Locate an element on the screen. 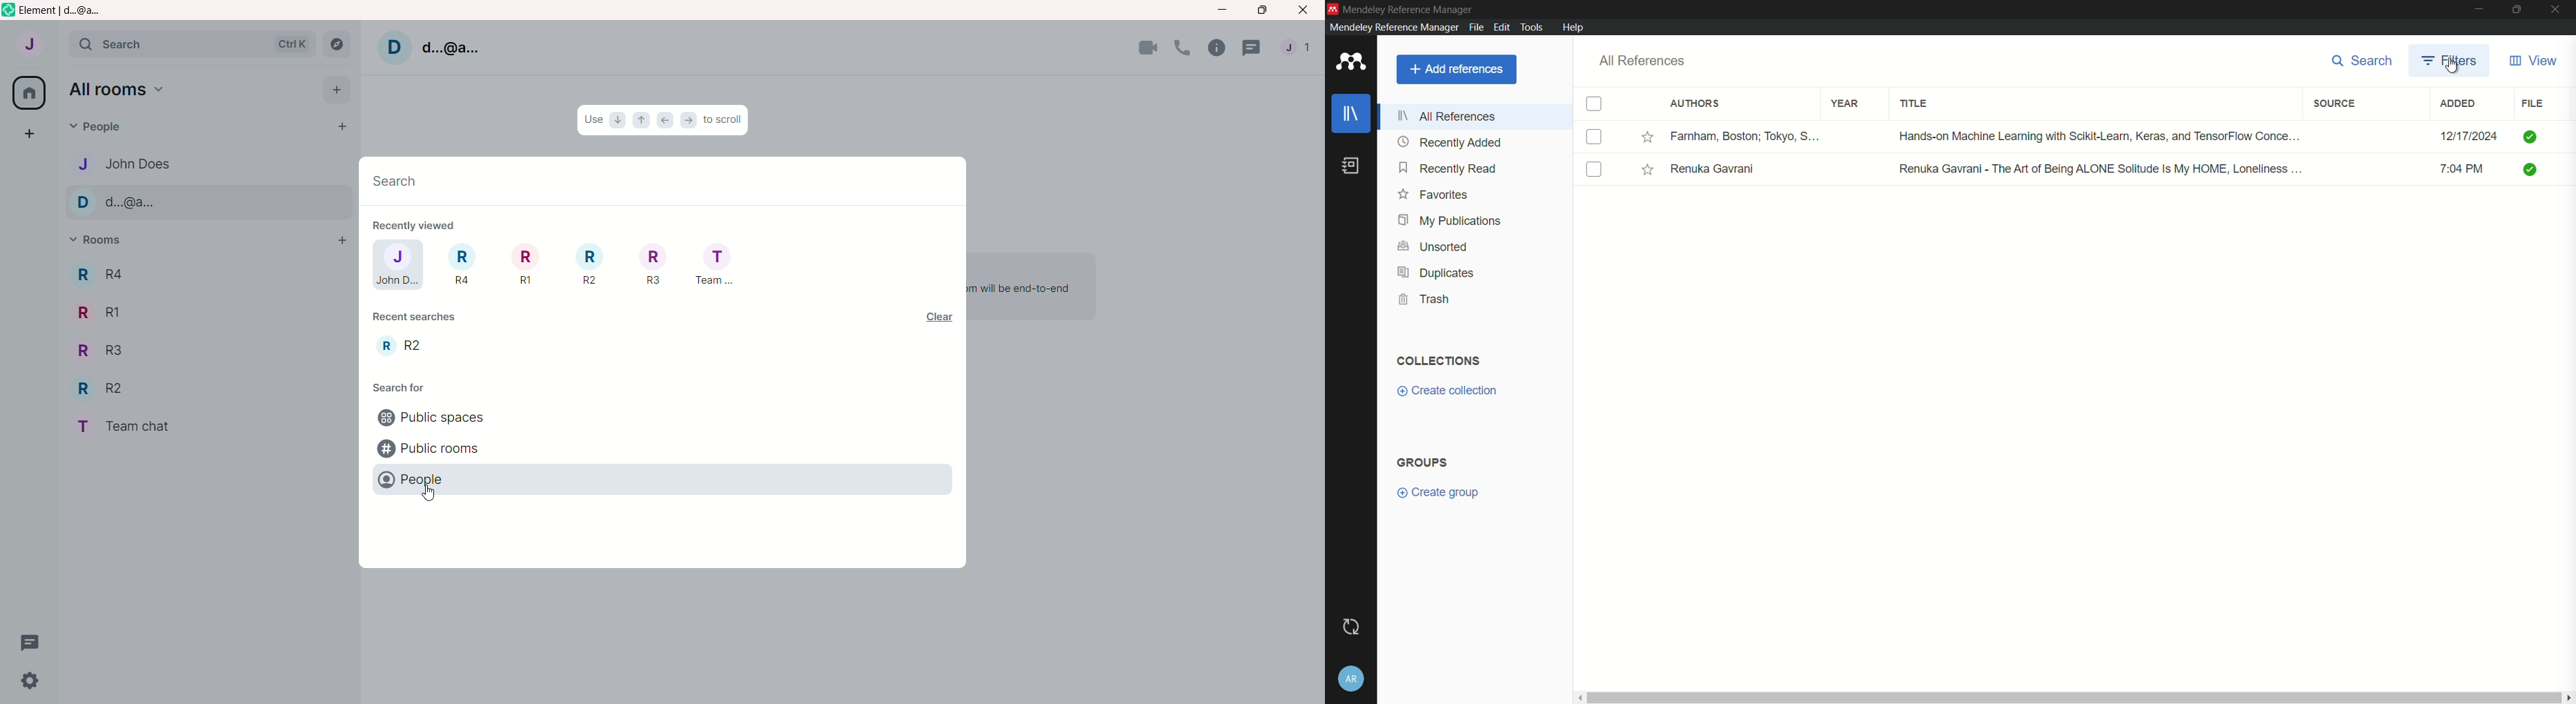  all rooms is located at coordinates (117, 90).